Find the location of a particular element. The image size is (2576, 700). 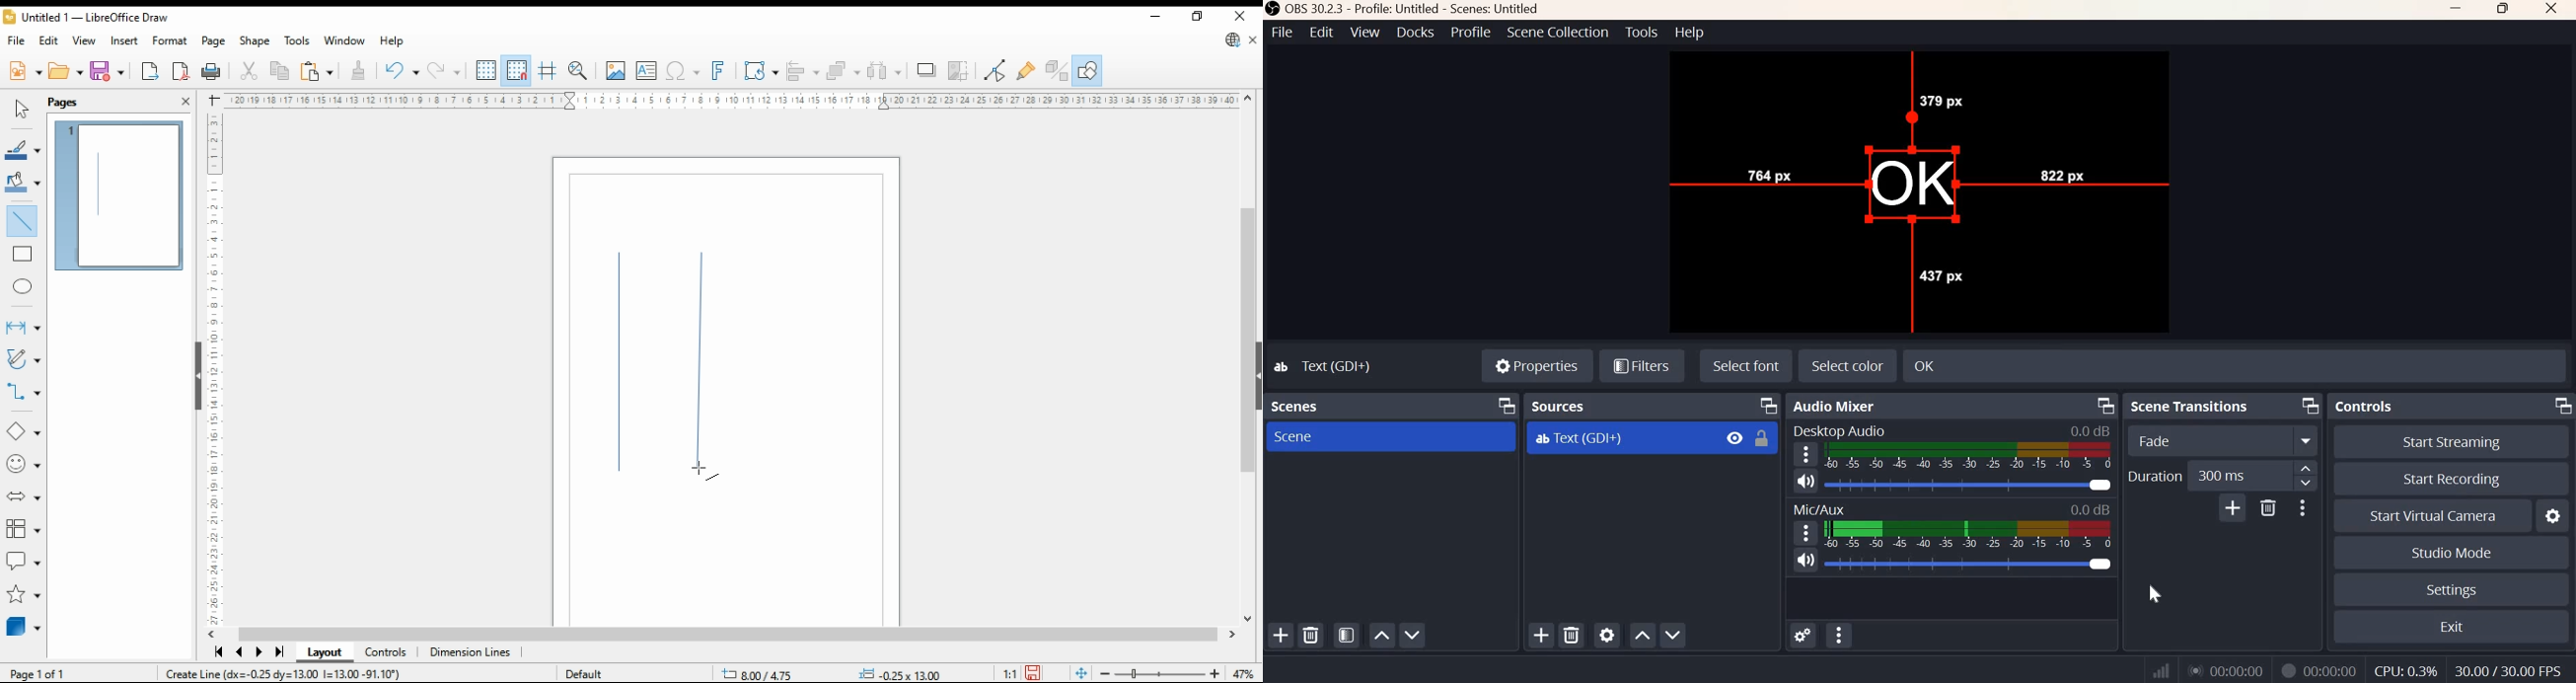

File is located at coordinates (1283, 31).